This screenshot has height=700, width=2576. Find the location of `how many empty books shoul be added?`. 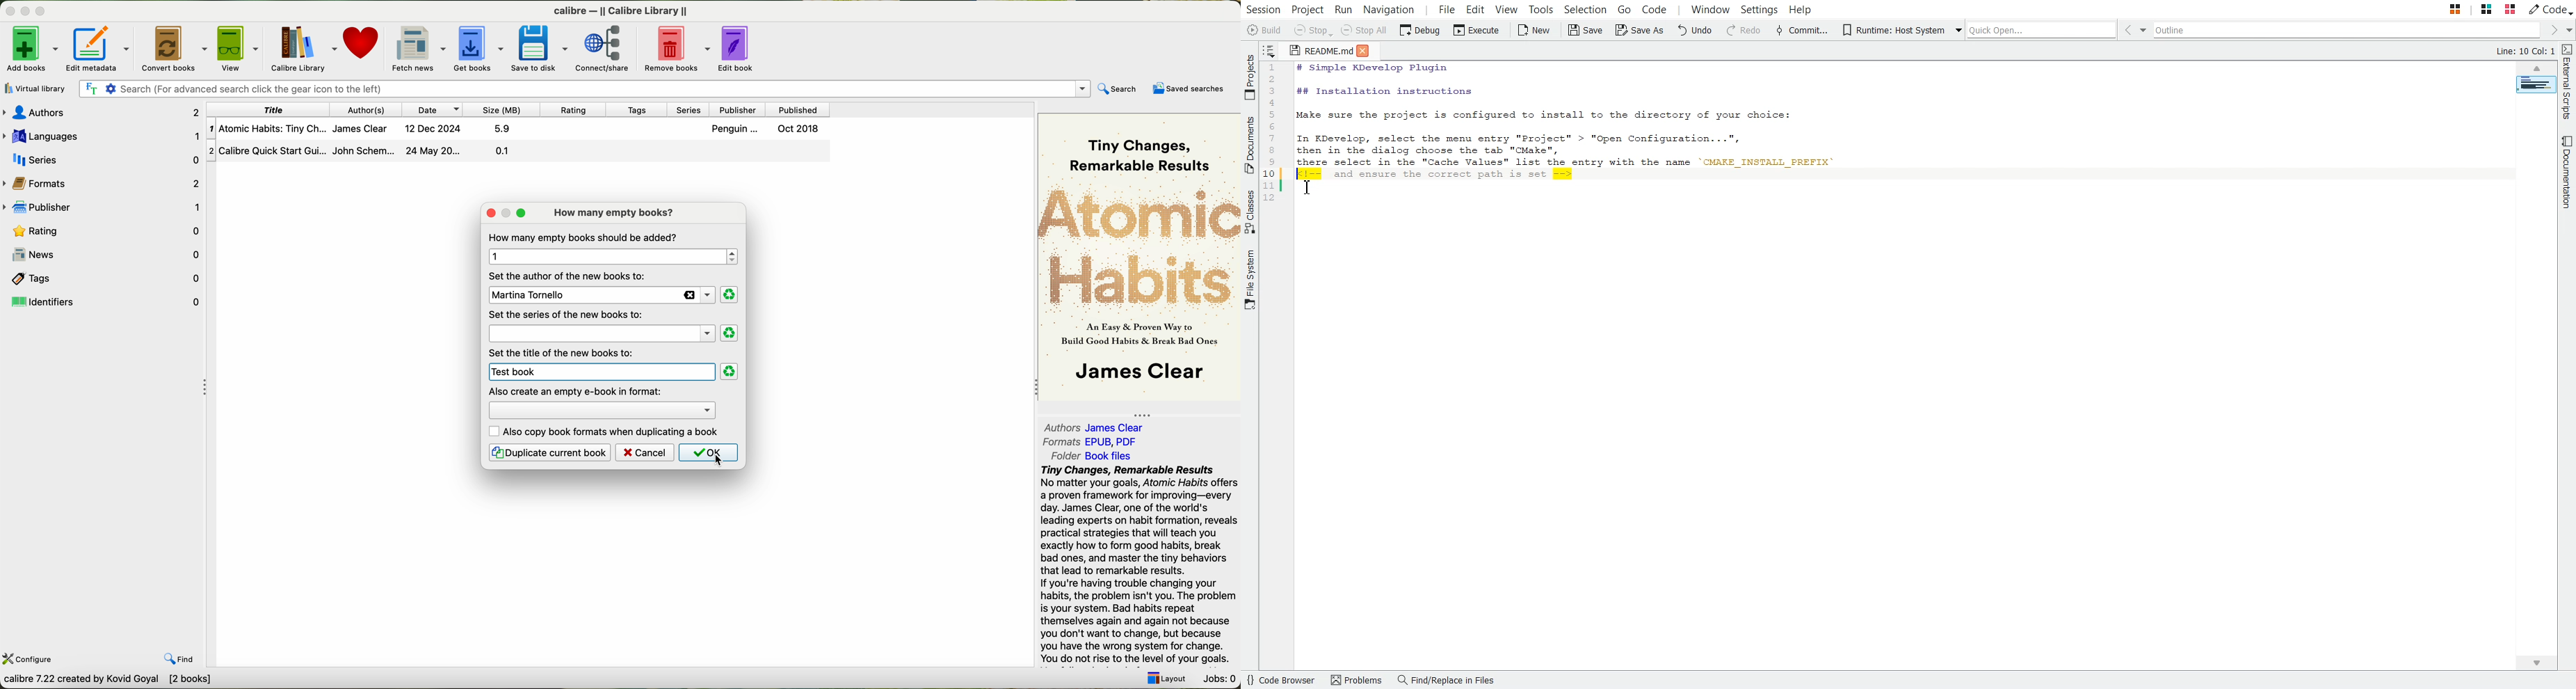

how many empty books shoul be added? is located at coordinates (585, 237).